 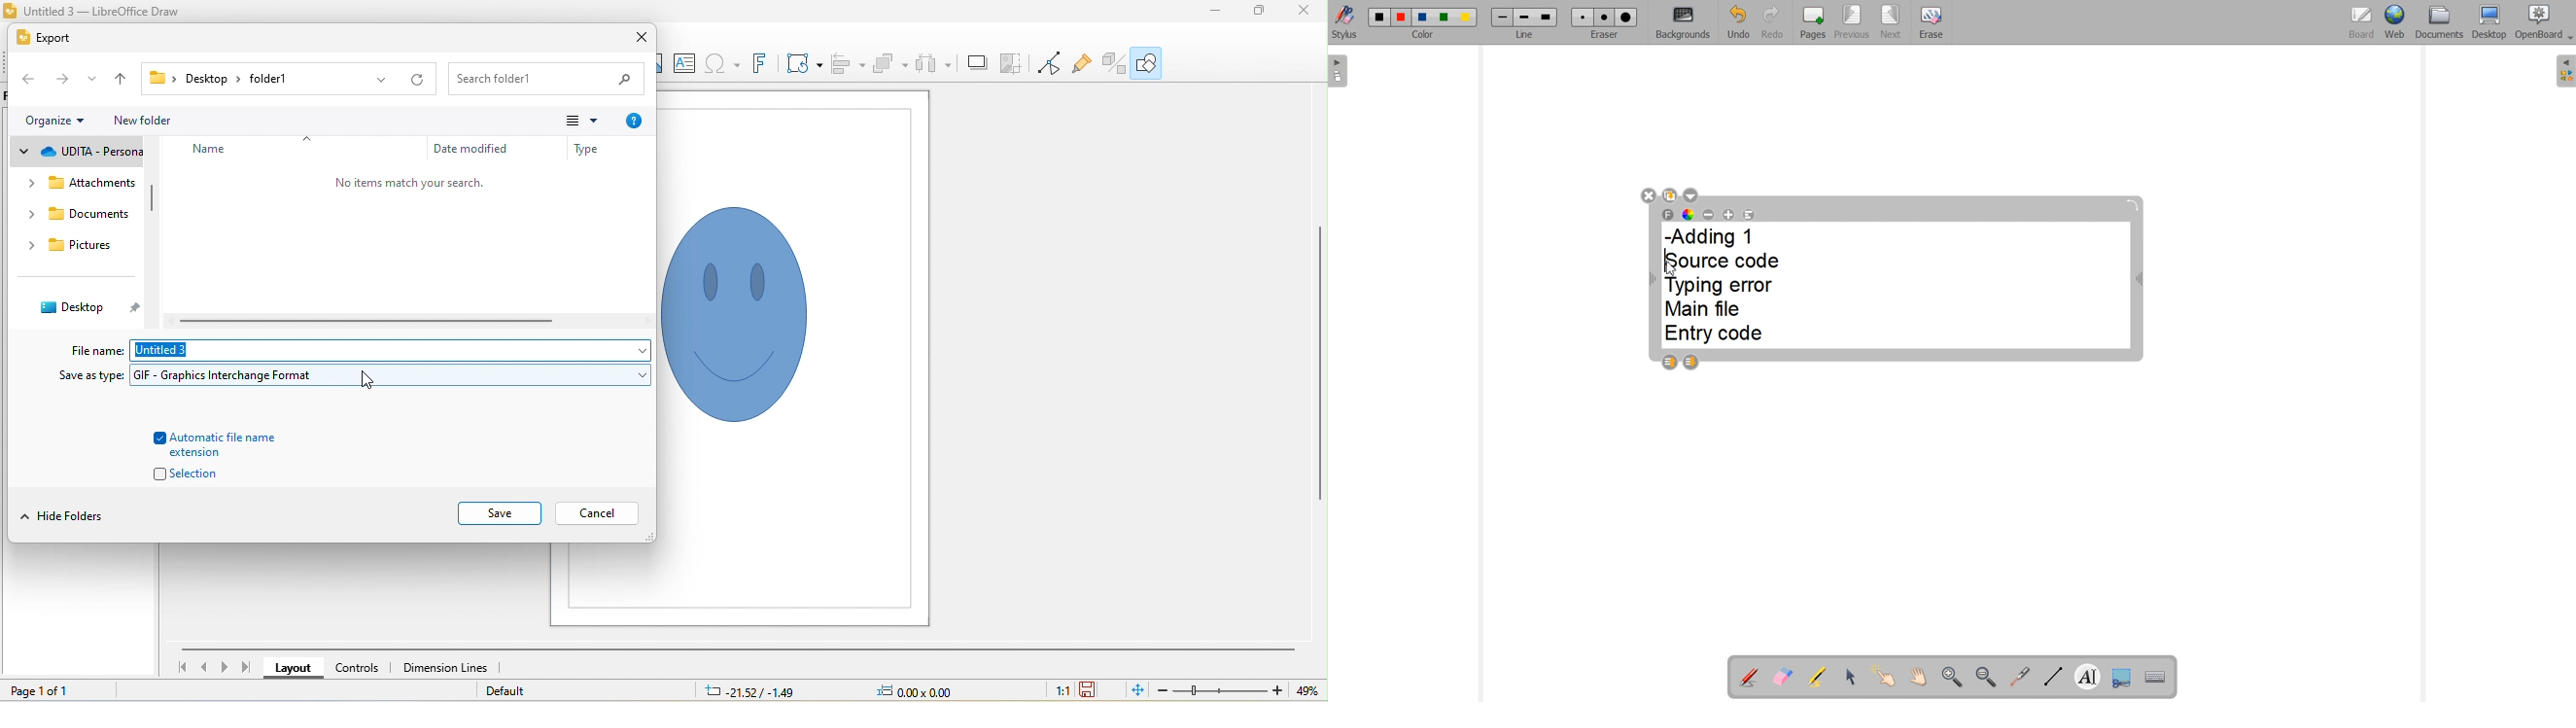 What do you see at coordinates (598, 513) in the screenshot?
I see `cancel` at bounding box center [598, 513].